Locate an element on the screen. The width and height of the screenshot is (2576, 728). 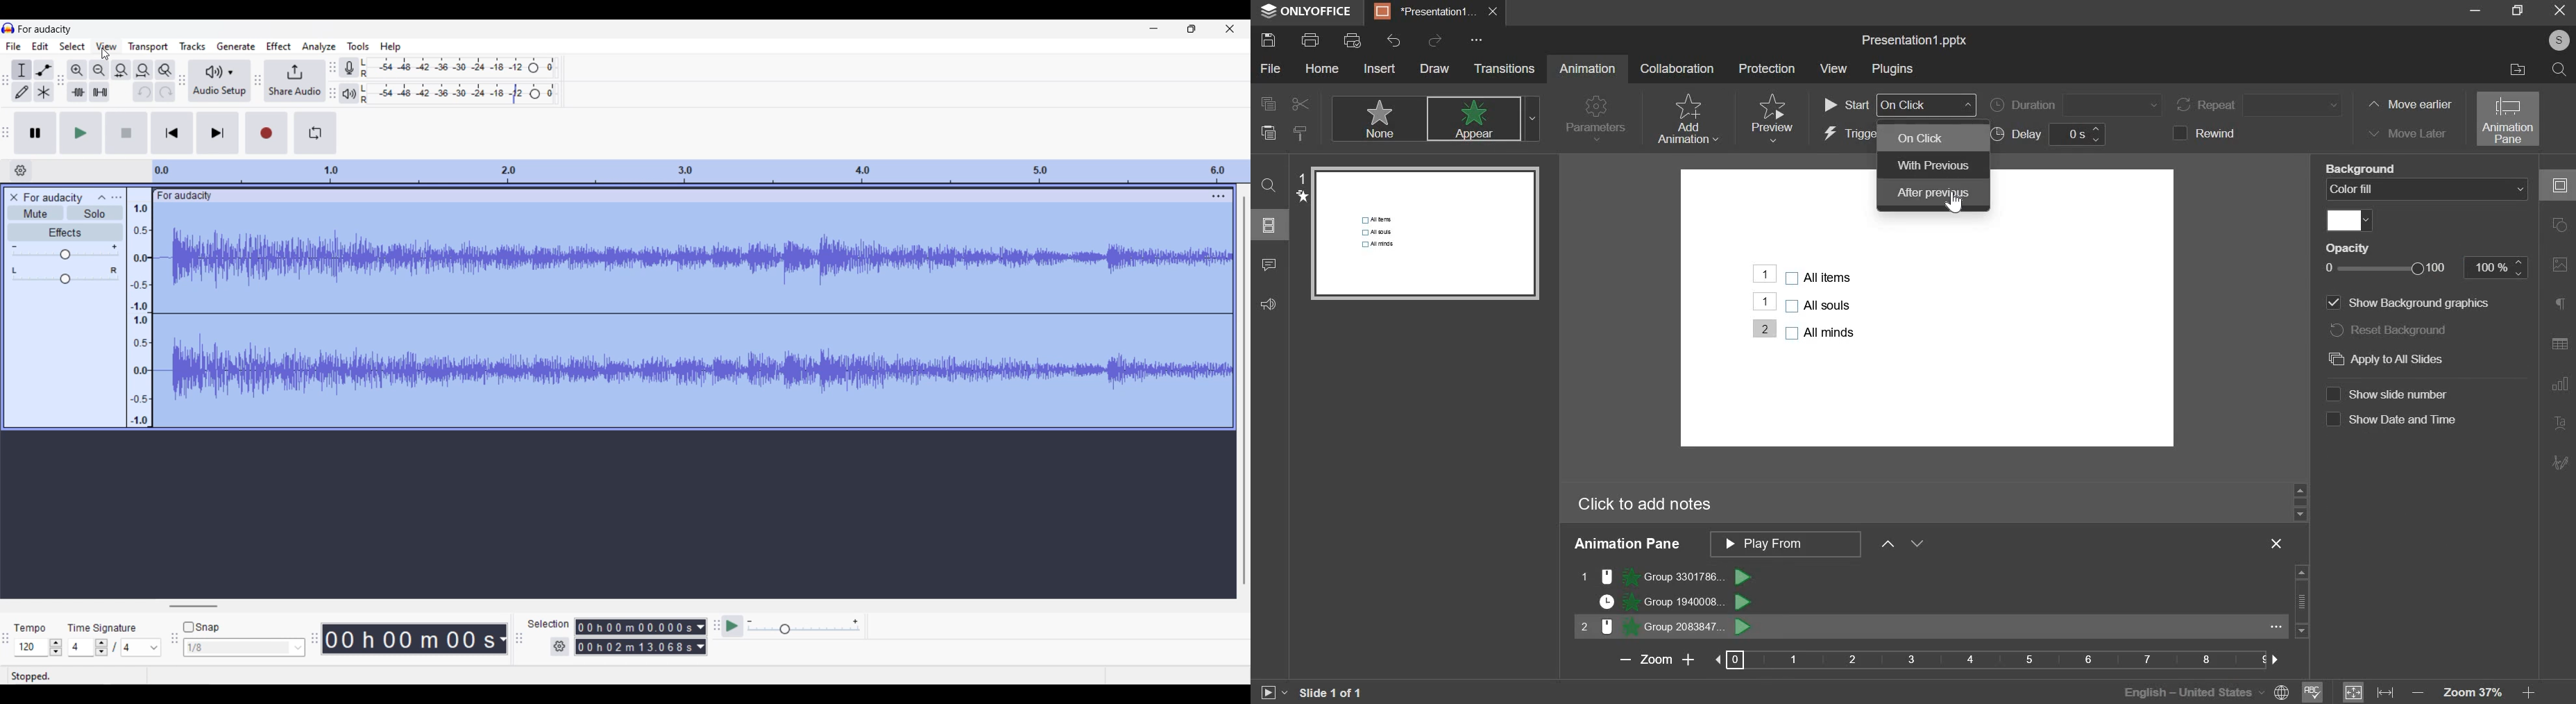
Show in smaller tab is located at coordinates (1192, 29).